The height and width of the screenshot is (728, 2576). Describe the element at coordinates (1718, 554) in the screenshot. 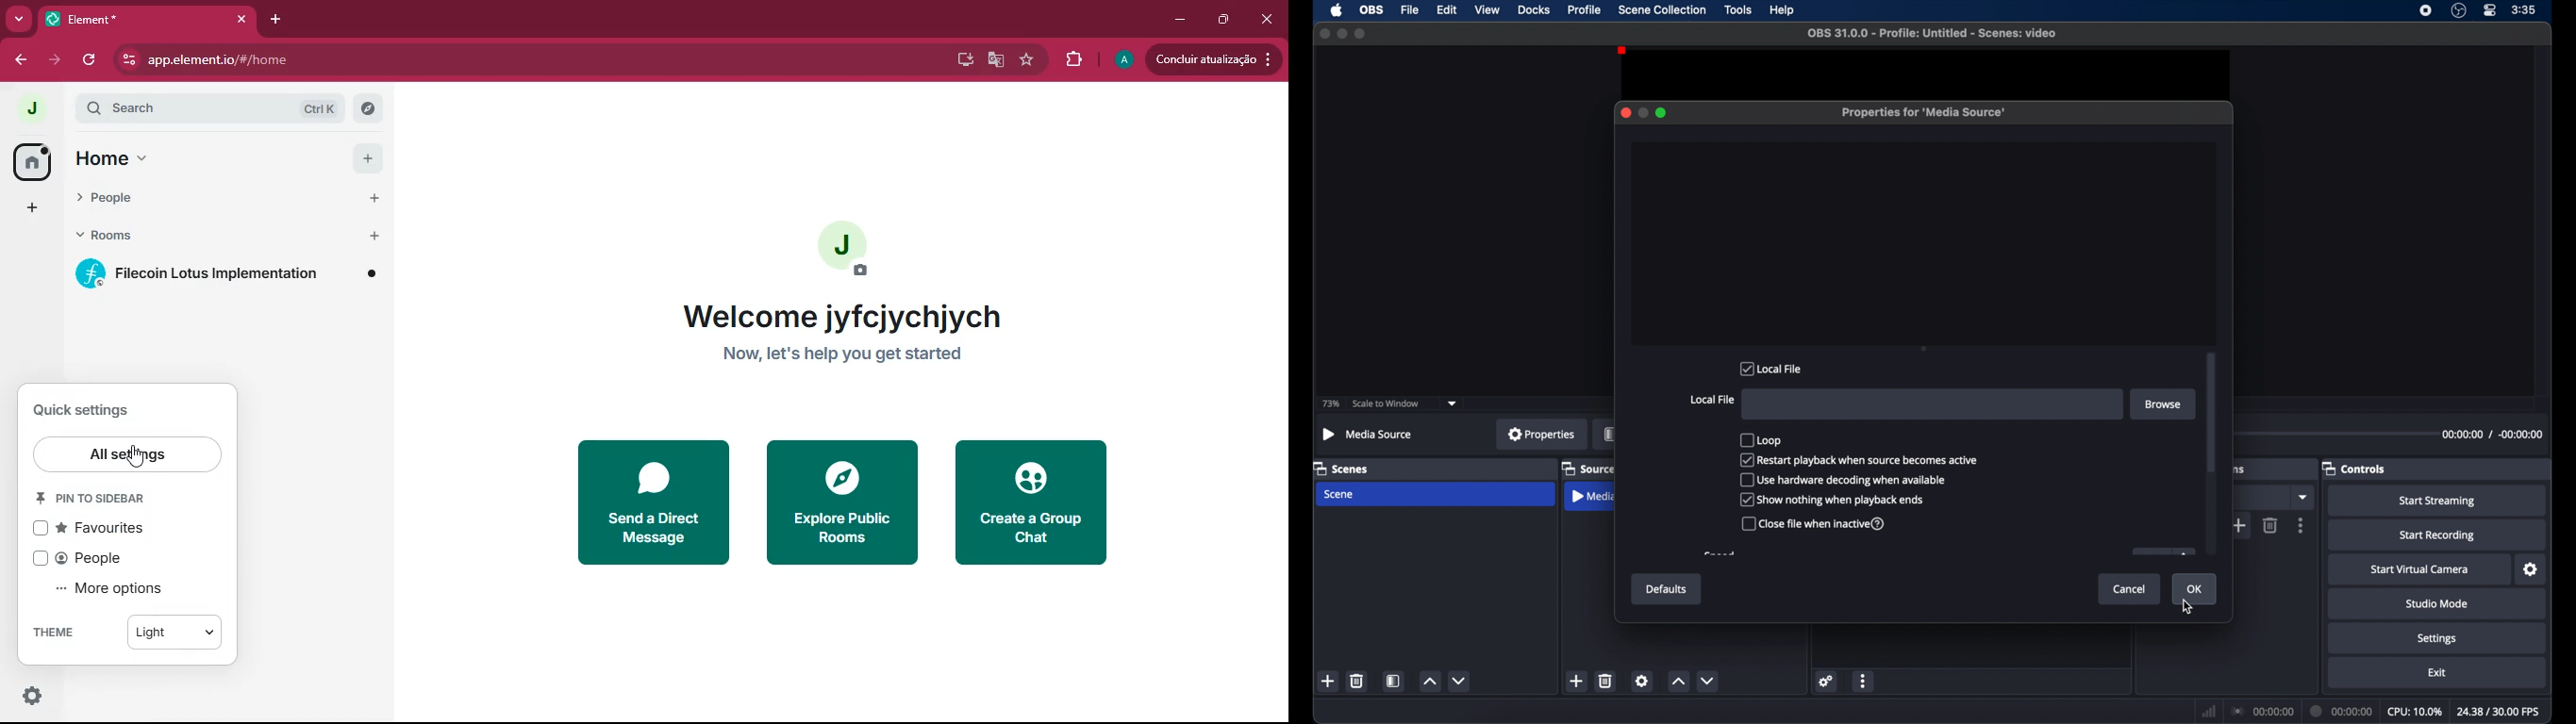

I see `obscure text` at that location.